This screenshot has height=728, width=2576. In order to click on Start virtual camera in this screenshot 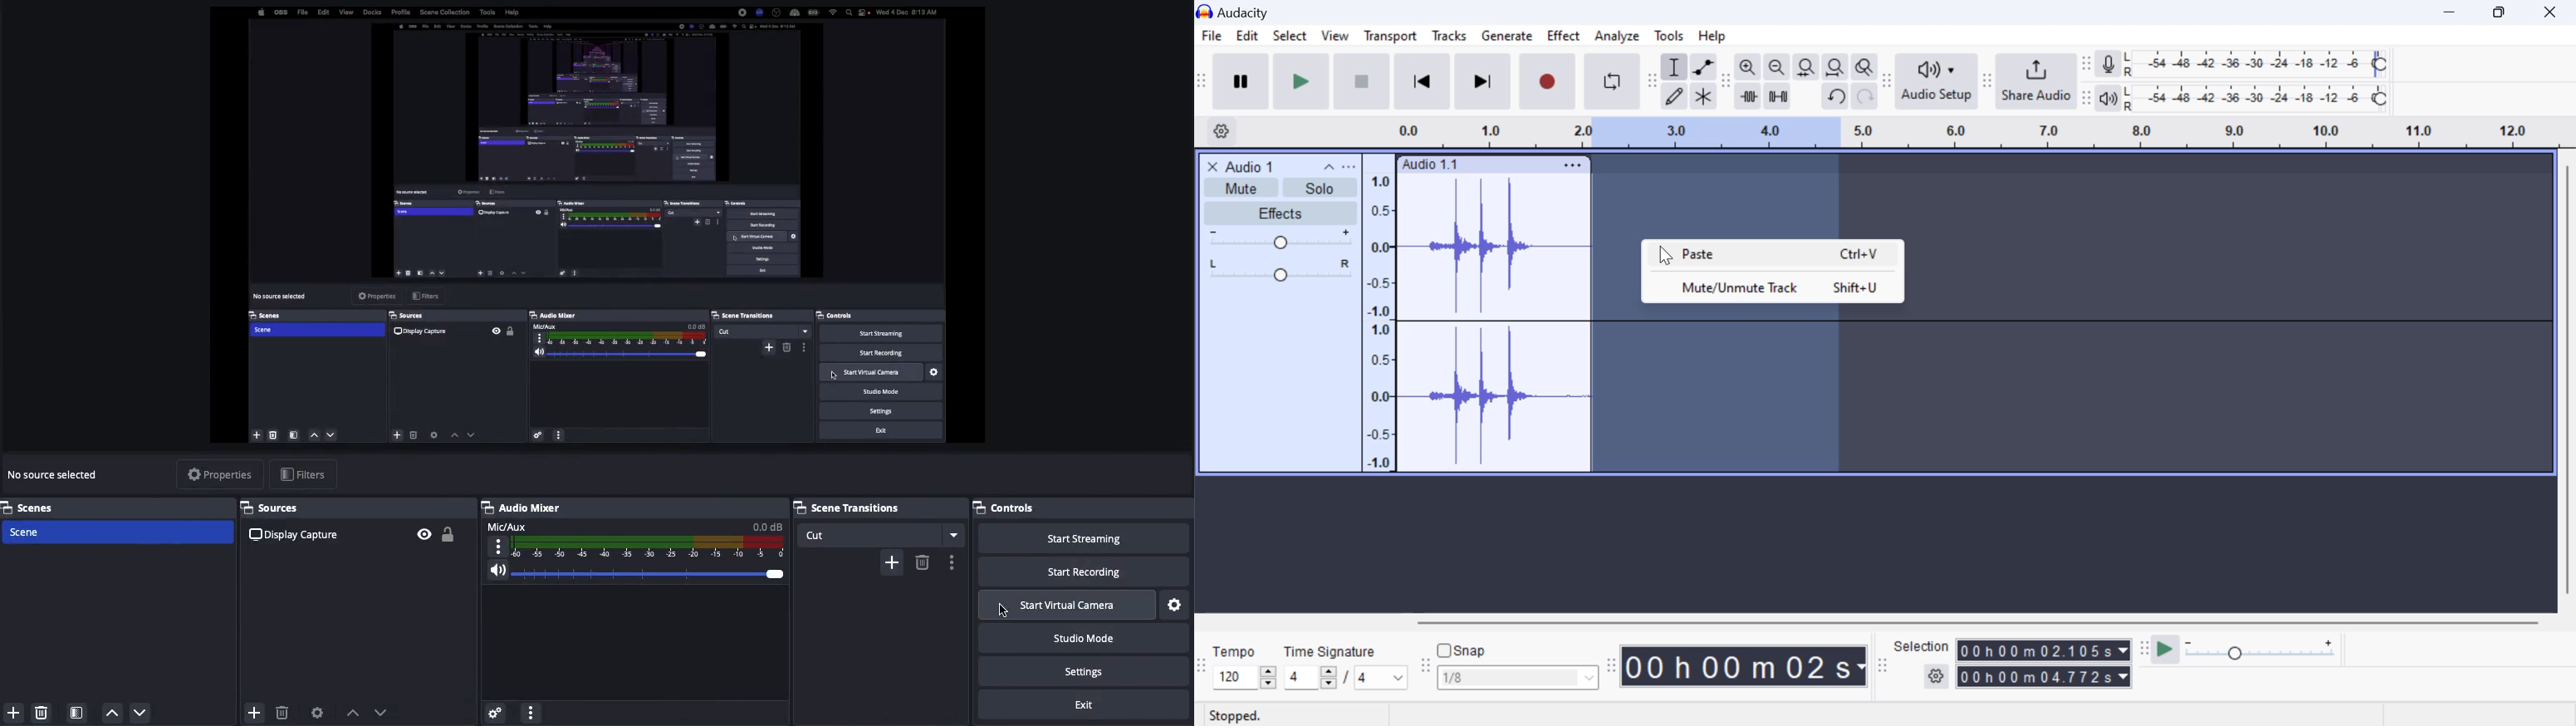, I will do `click(1065, 606)`.